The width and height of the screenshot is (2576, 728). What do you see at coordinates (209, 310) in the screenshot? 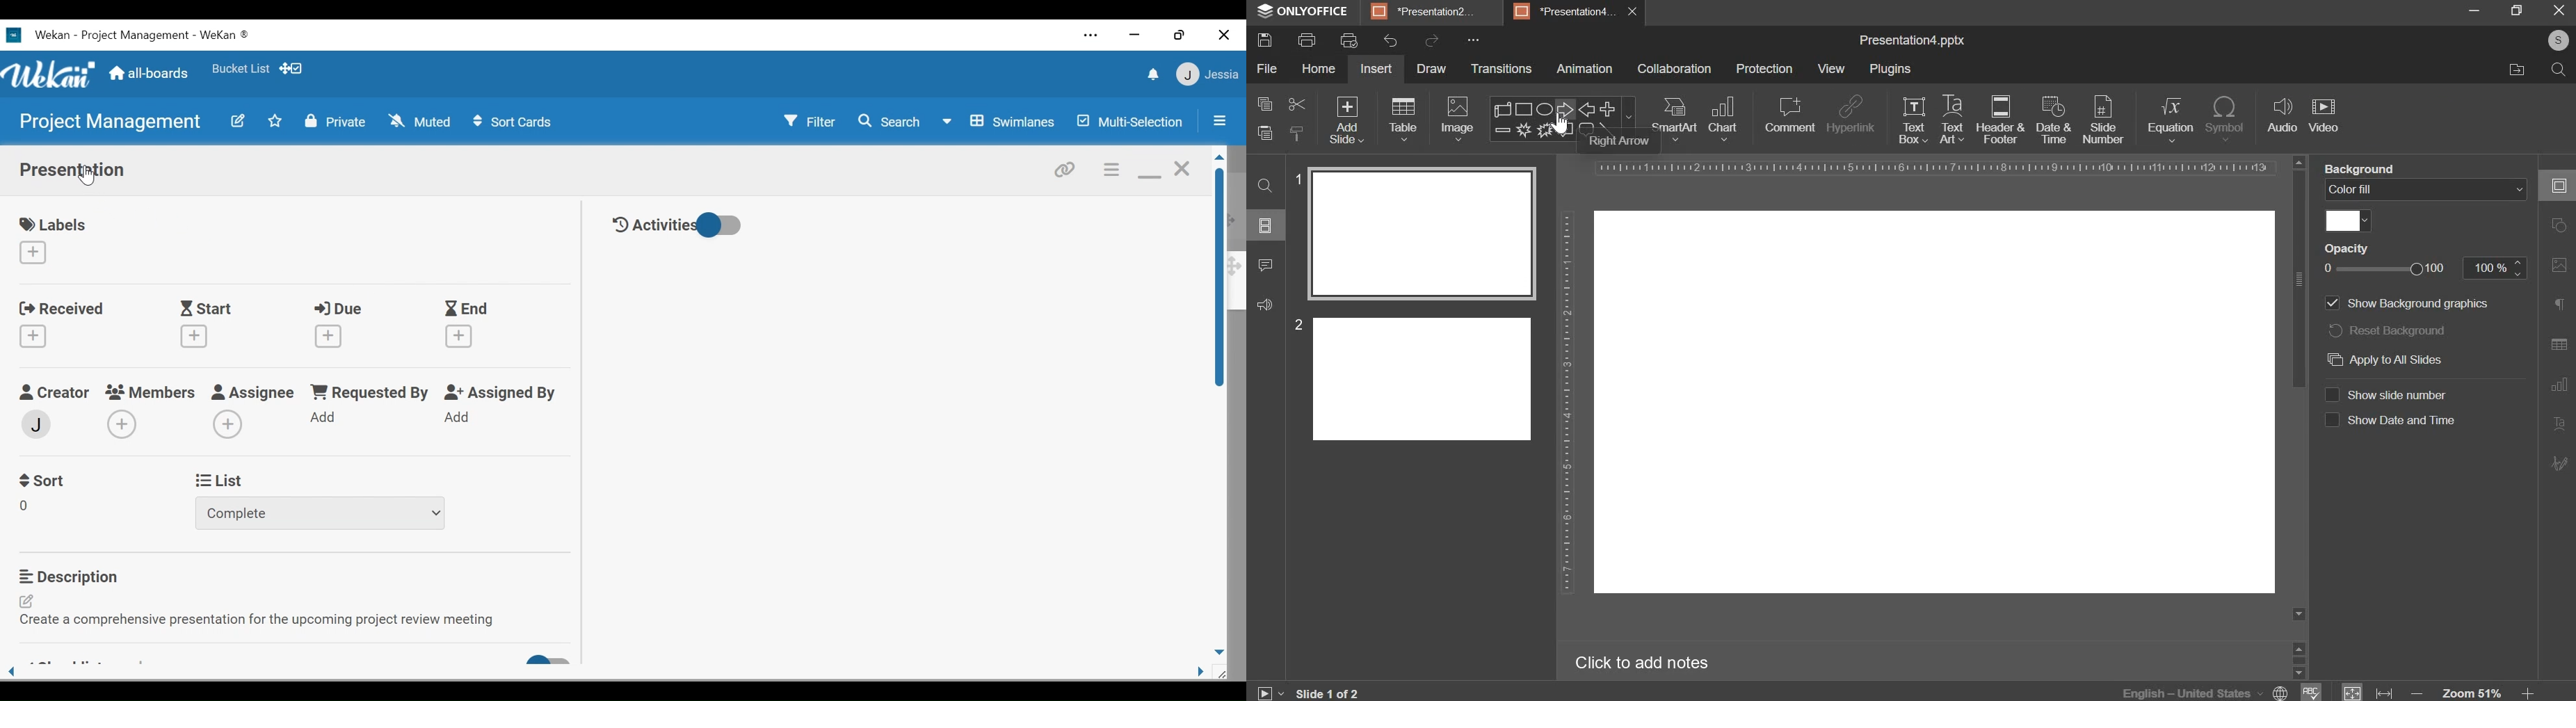
I see `Start Date` at bounding box center [209, 310].